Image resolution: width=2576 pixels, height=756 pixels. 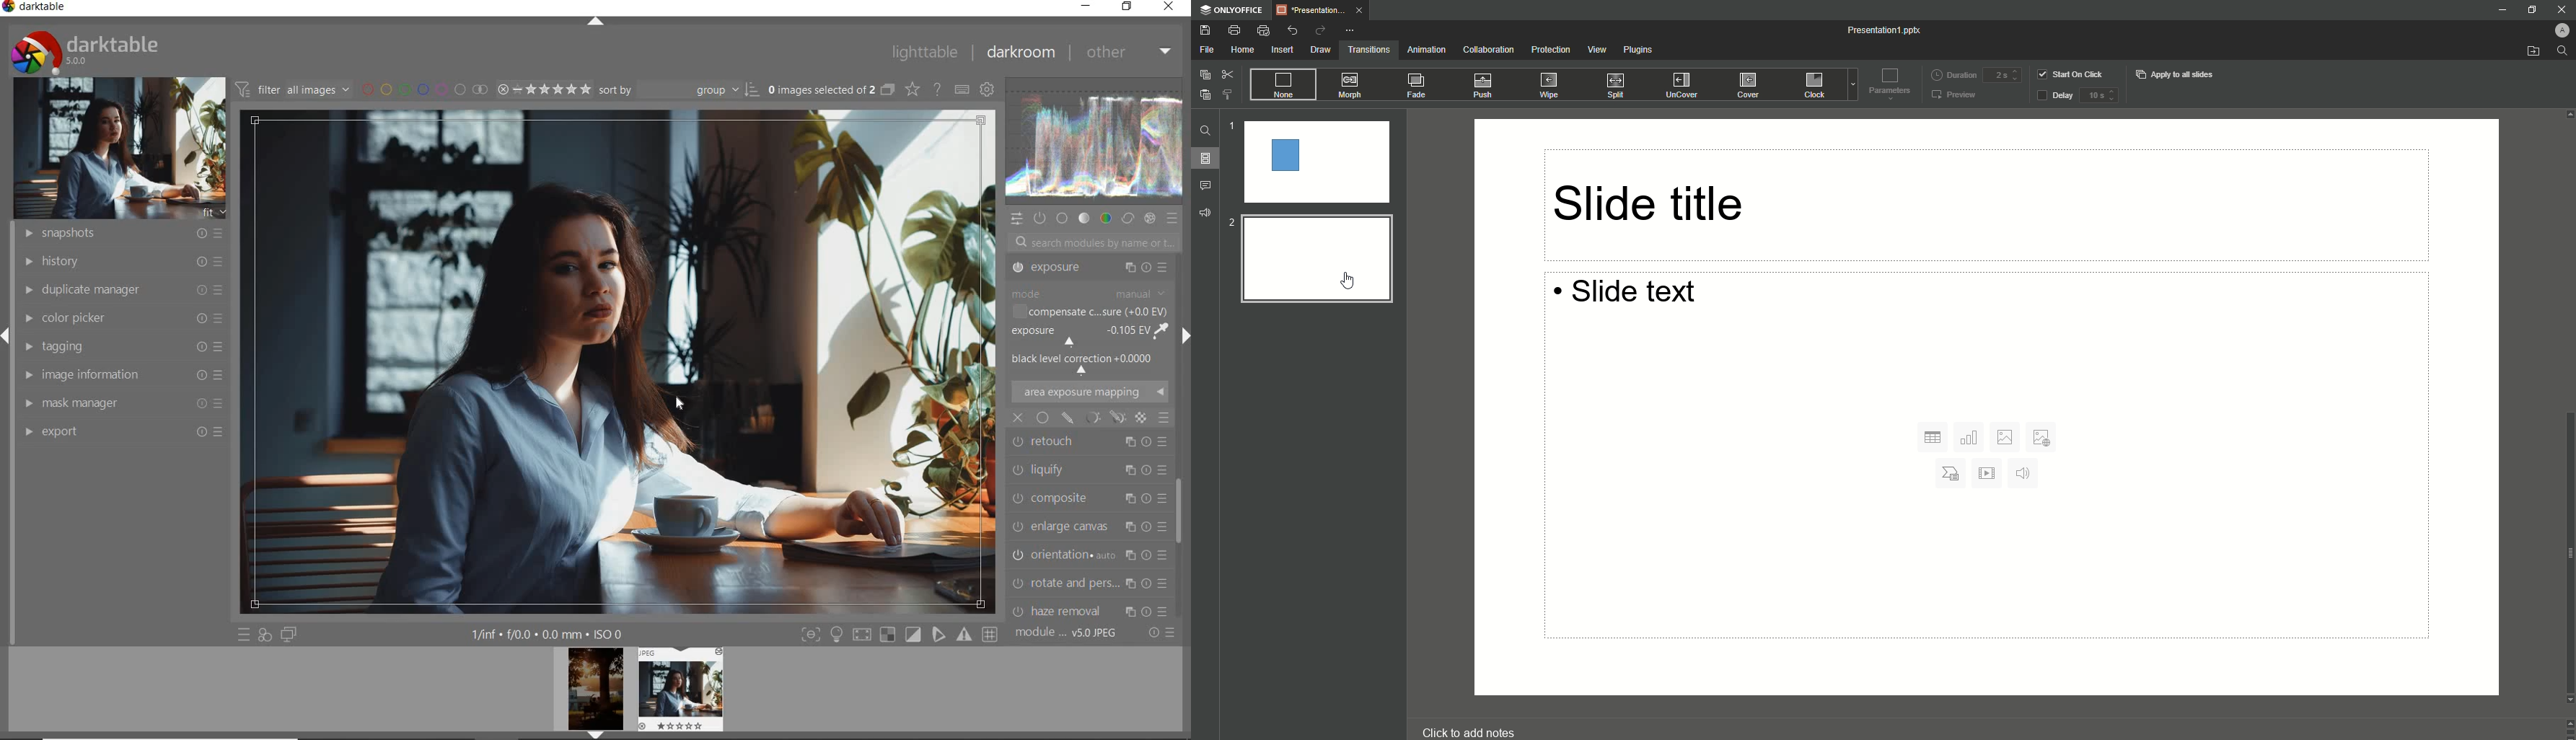 What do you see at coordinates (1488, 48) in the screenshot?
I see `Collaboration` at bounding box center [1488, 48].